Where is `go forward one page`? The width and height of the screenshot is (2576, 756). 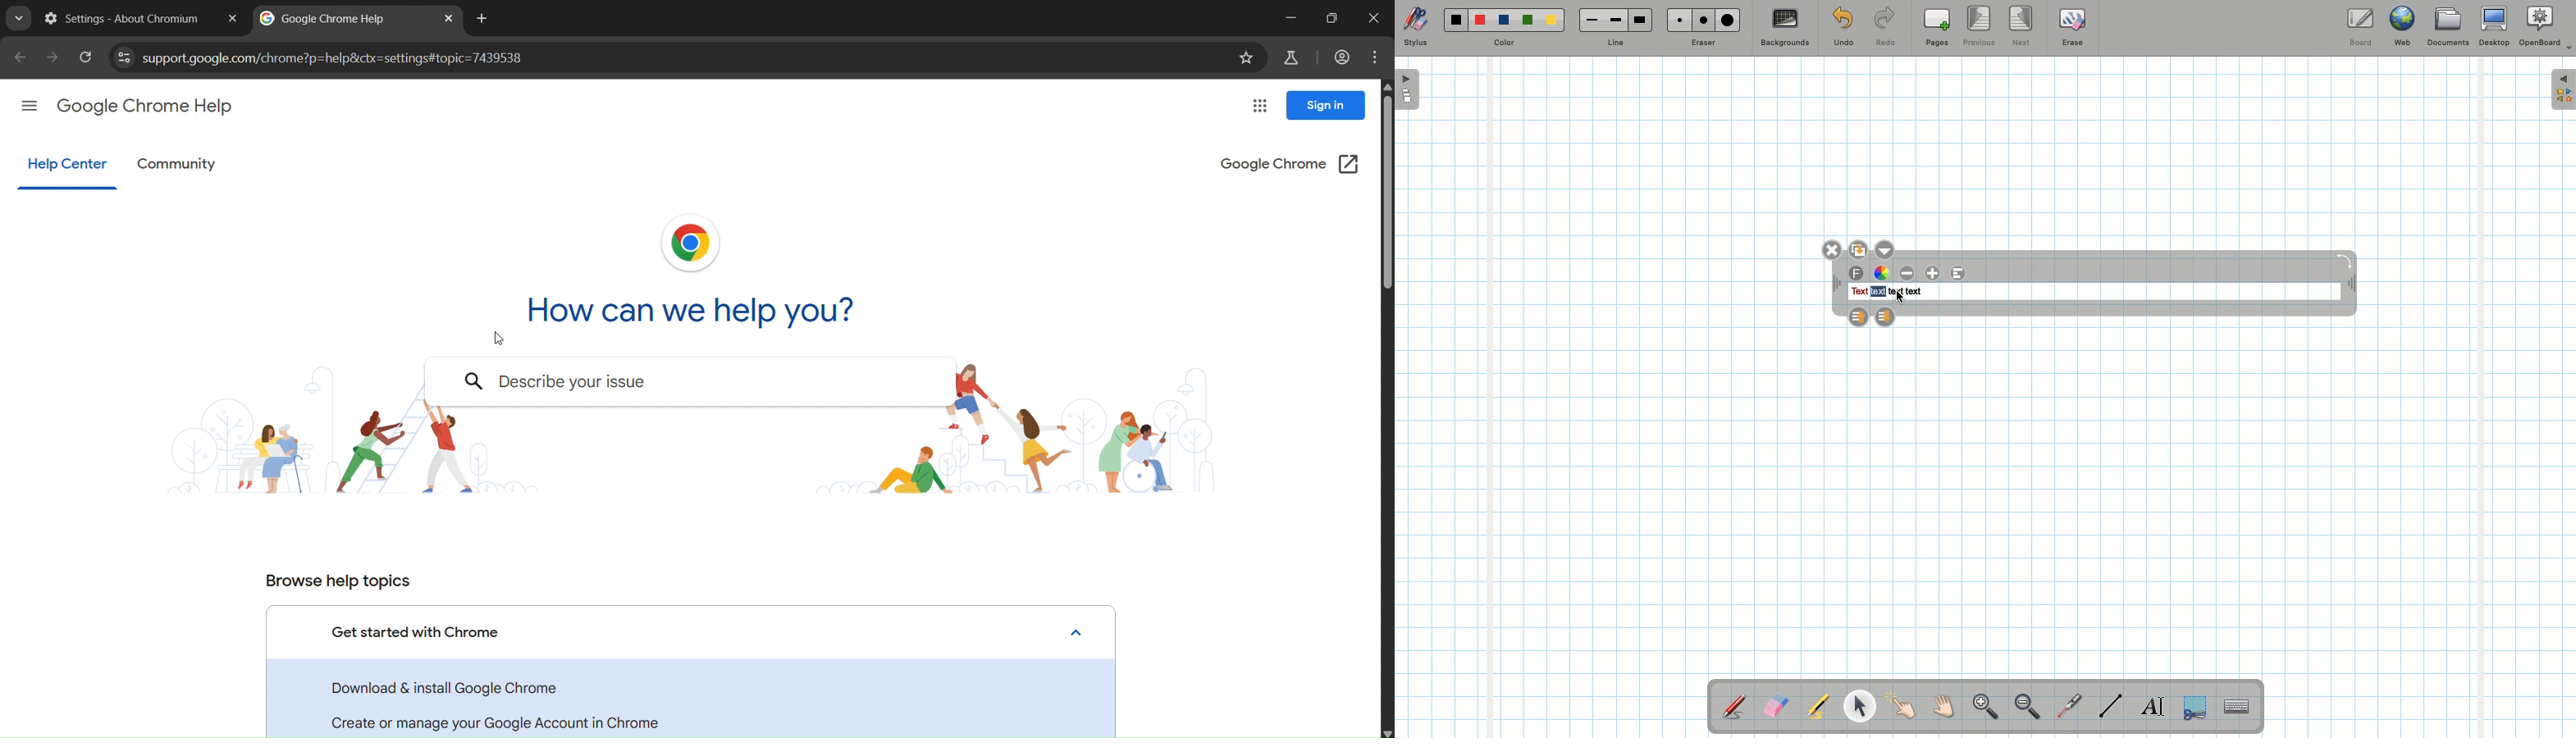 go forward one page is located at coordinates (55, 59).